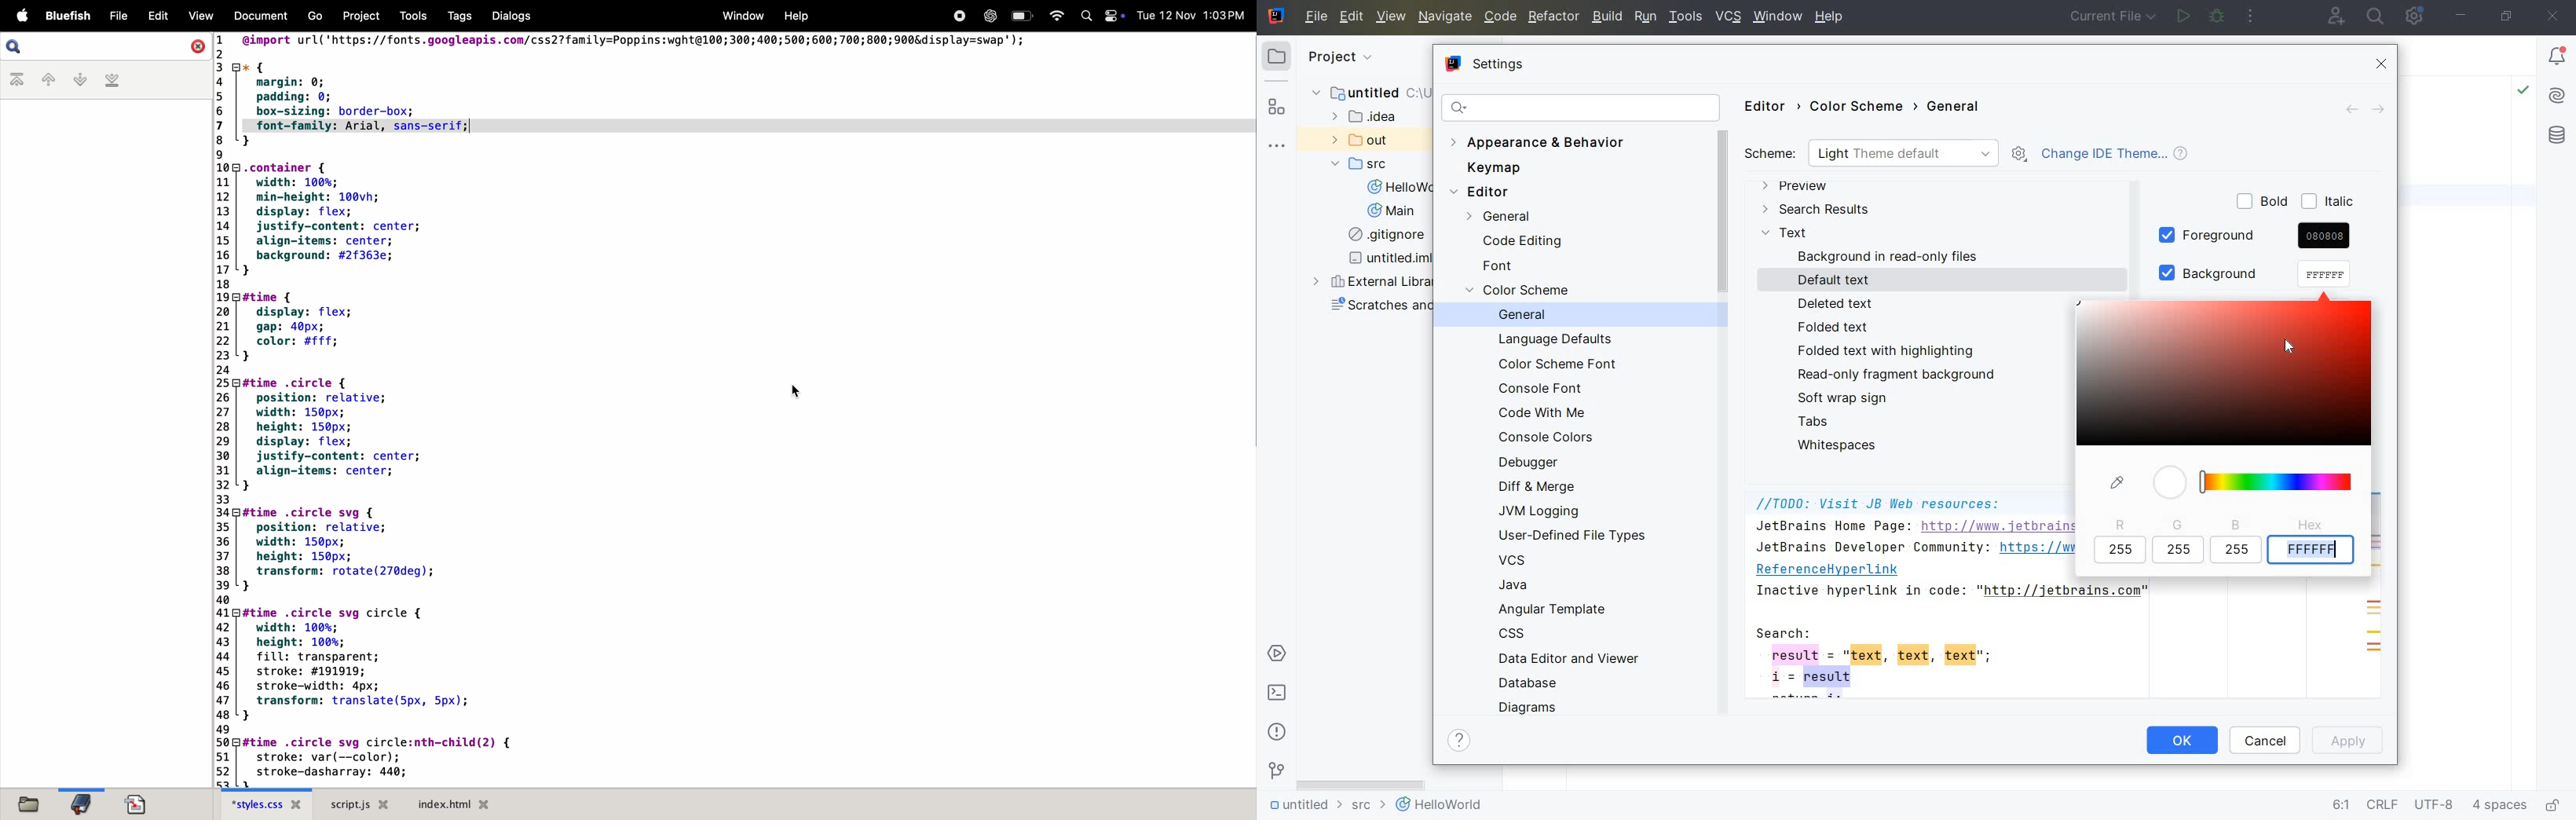 The image size is (2576, 840). Describe the element at coordinates (1686, 17) in the screenshot. I see `TOOLS` at that location.